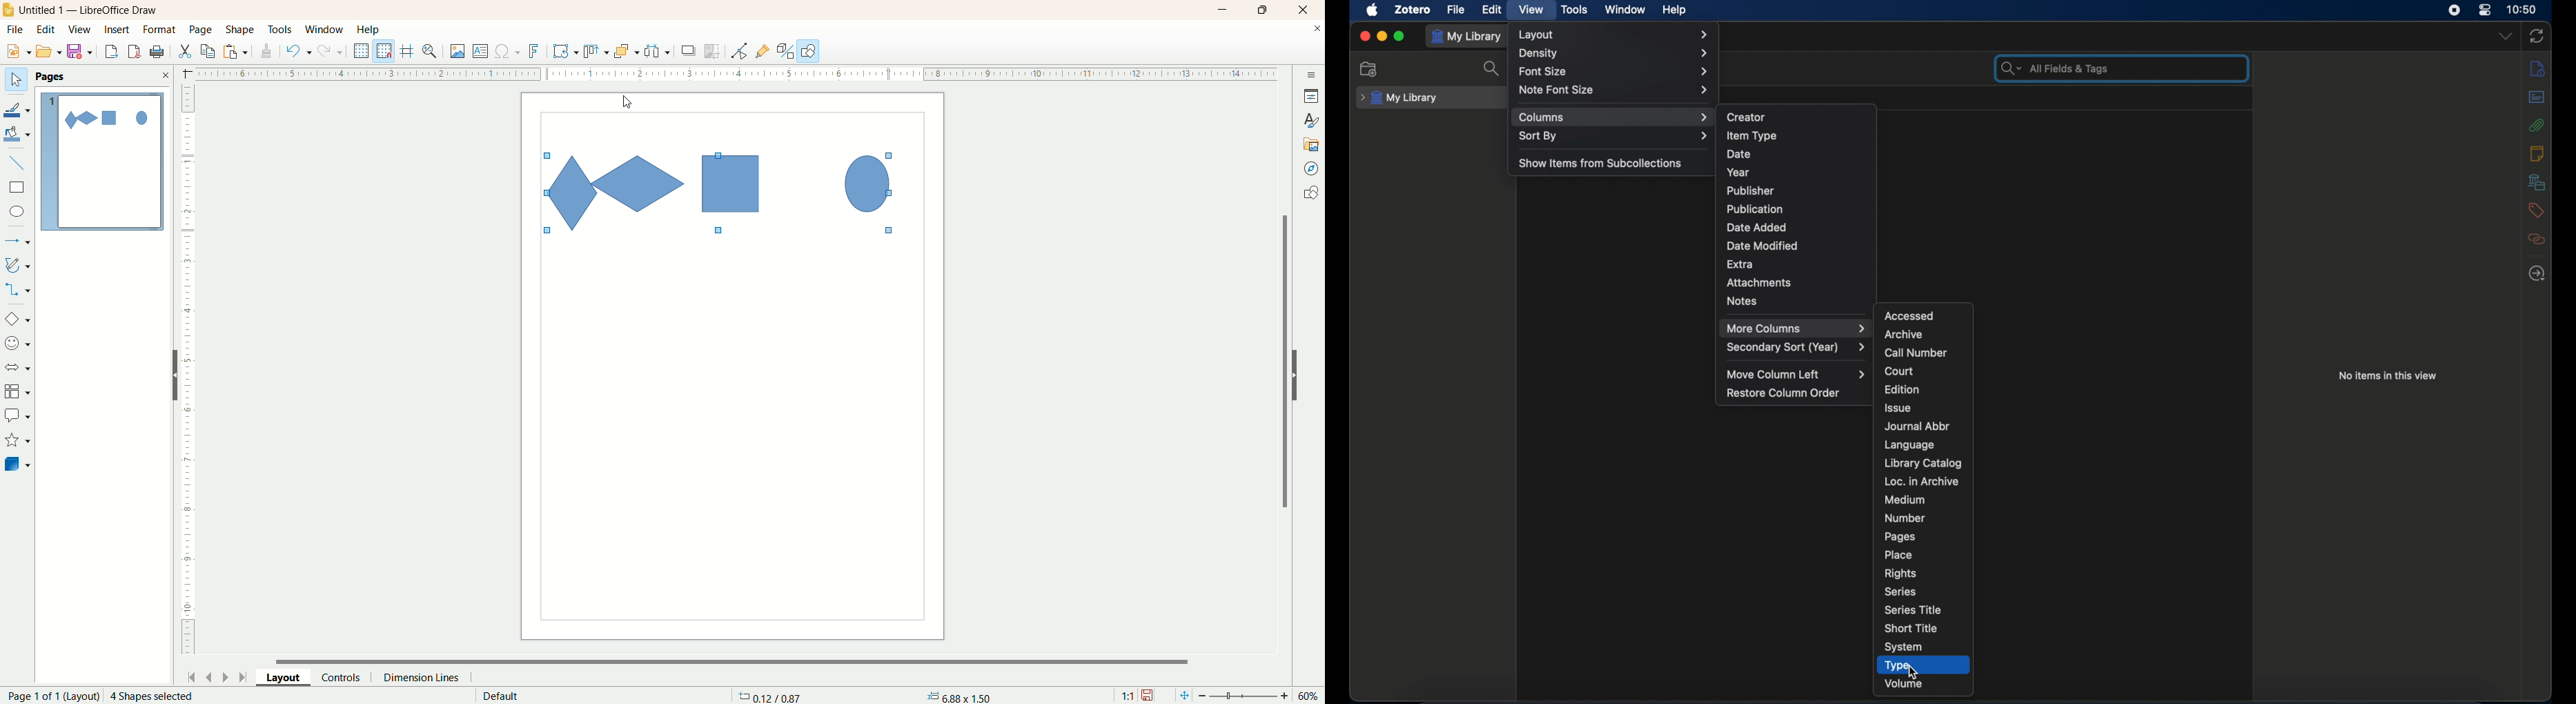 The image size is (2576, 728). What do you see at coordinates (159, 52) in the screenshot?
I see `export as PDF` at bounding box center [159, 52].